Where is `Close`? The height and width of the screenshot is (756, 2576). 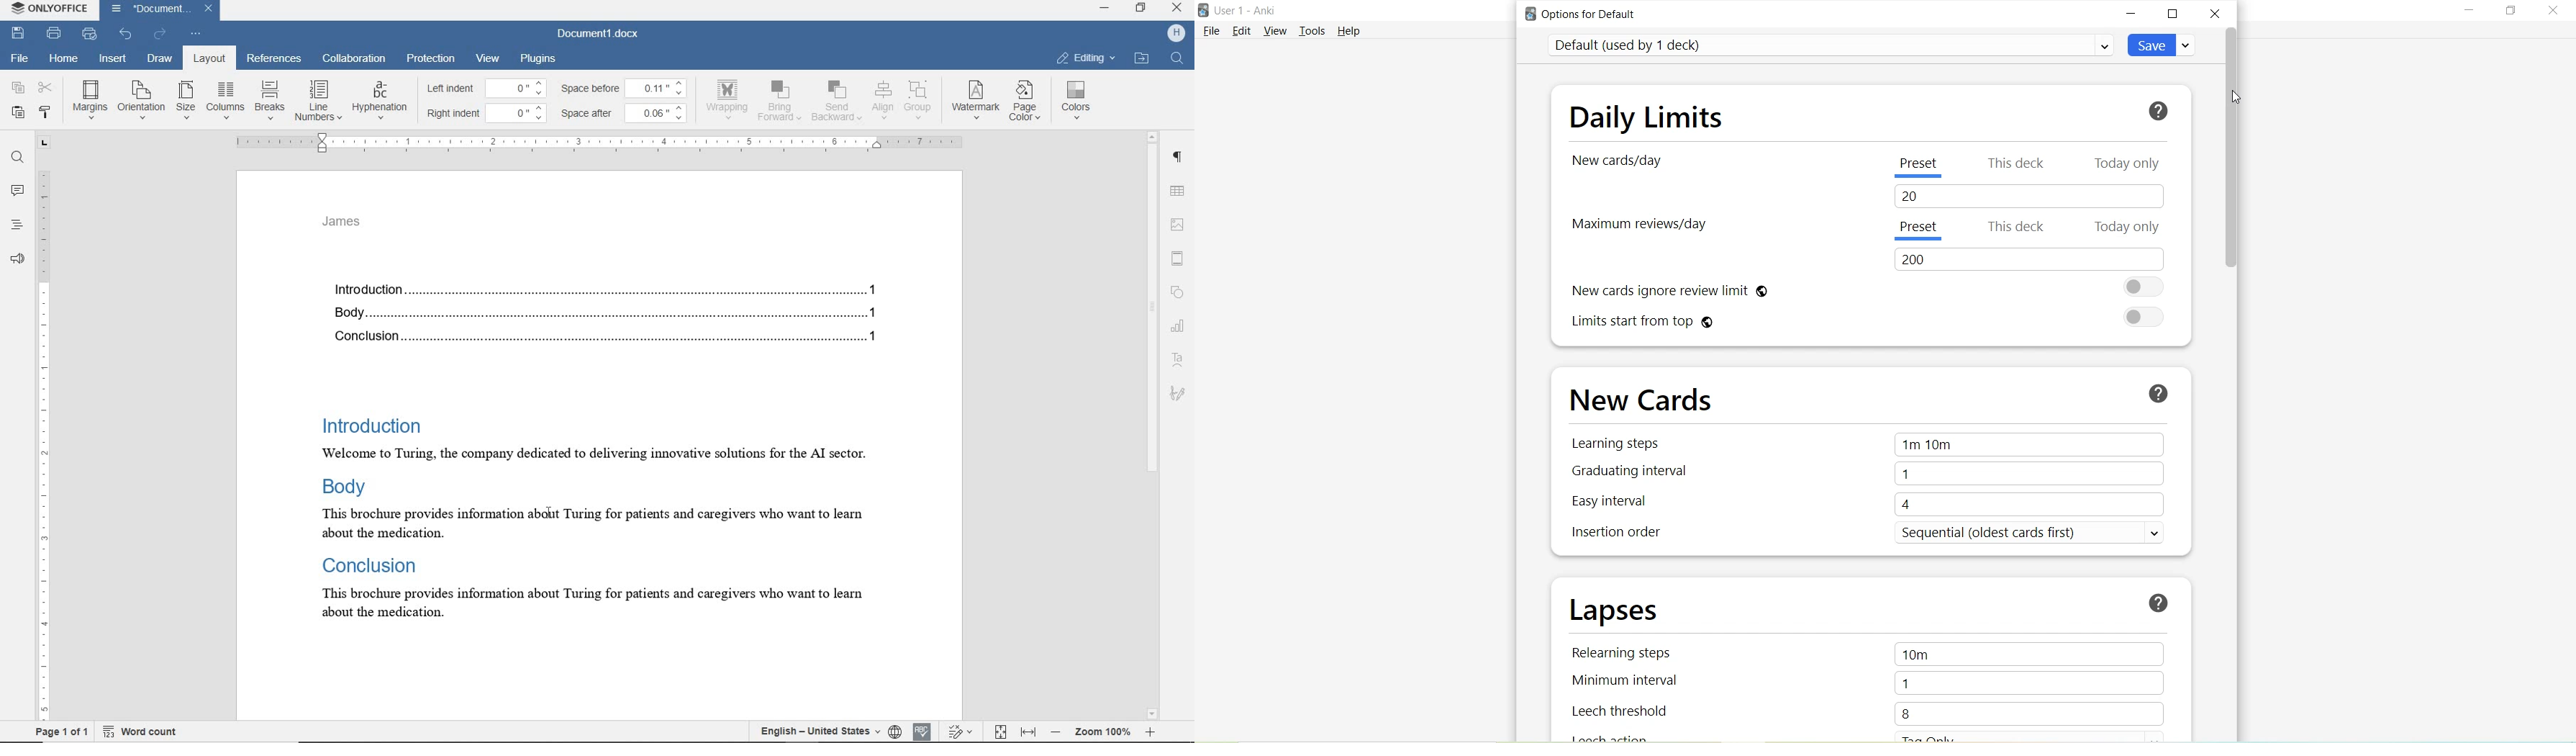 Close is located at coordinates (2215, 13).